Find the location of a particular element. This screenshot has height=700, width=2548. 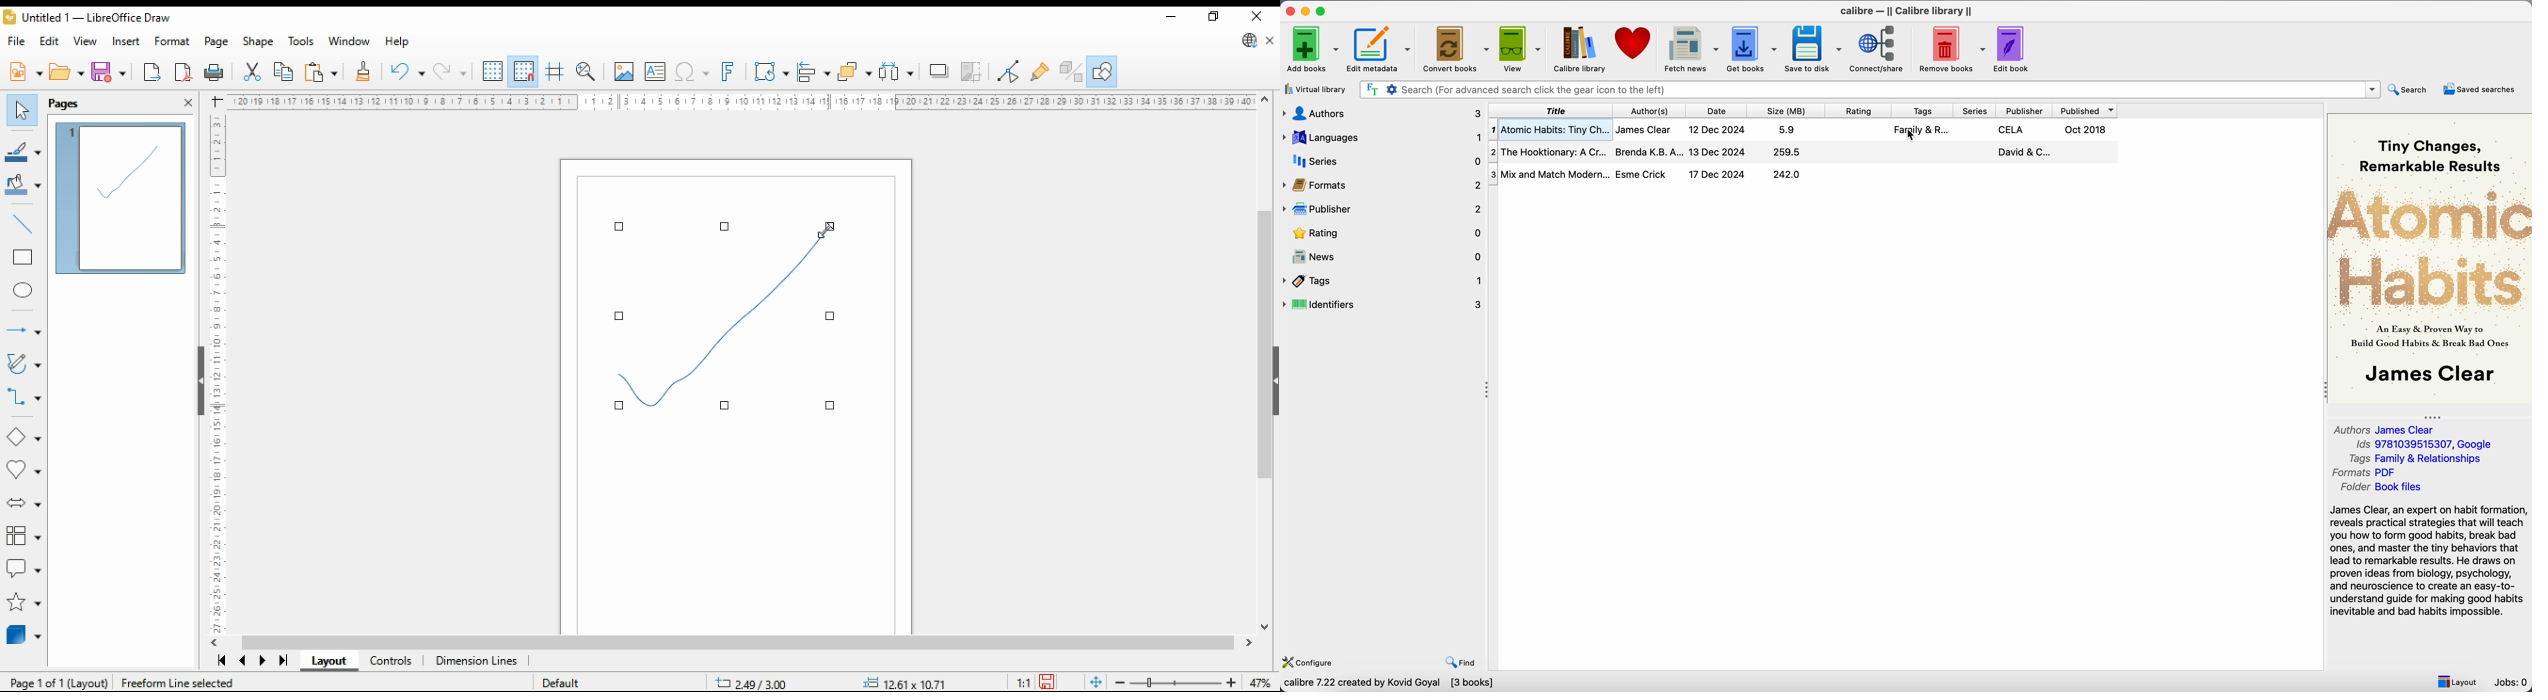

17 Dec 2024 is located at coordinates (1719, 174).